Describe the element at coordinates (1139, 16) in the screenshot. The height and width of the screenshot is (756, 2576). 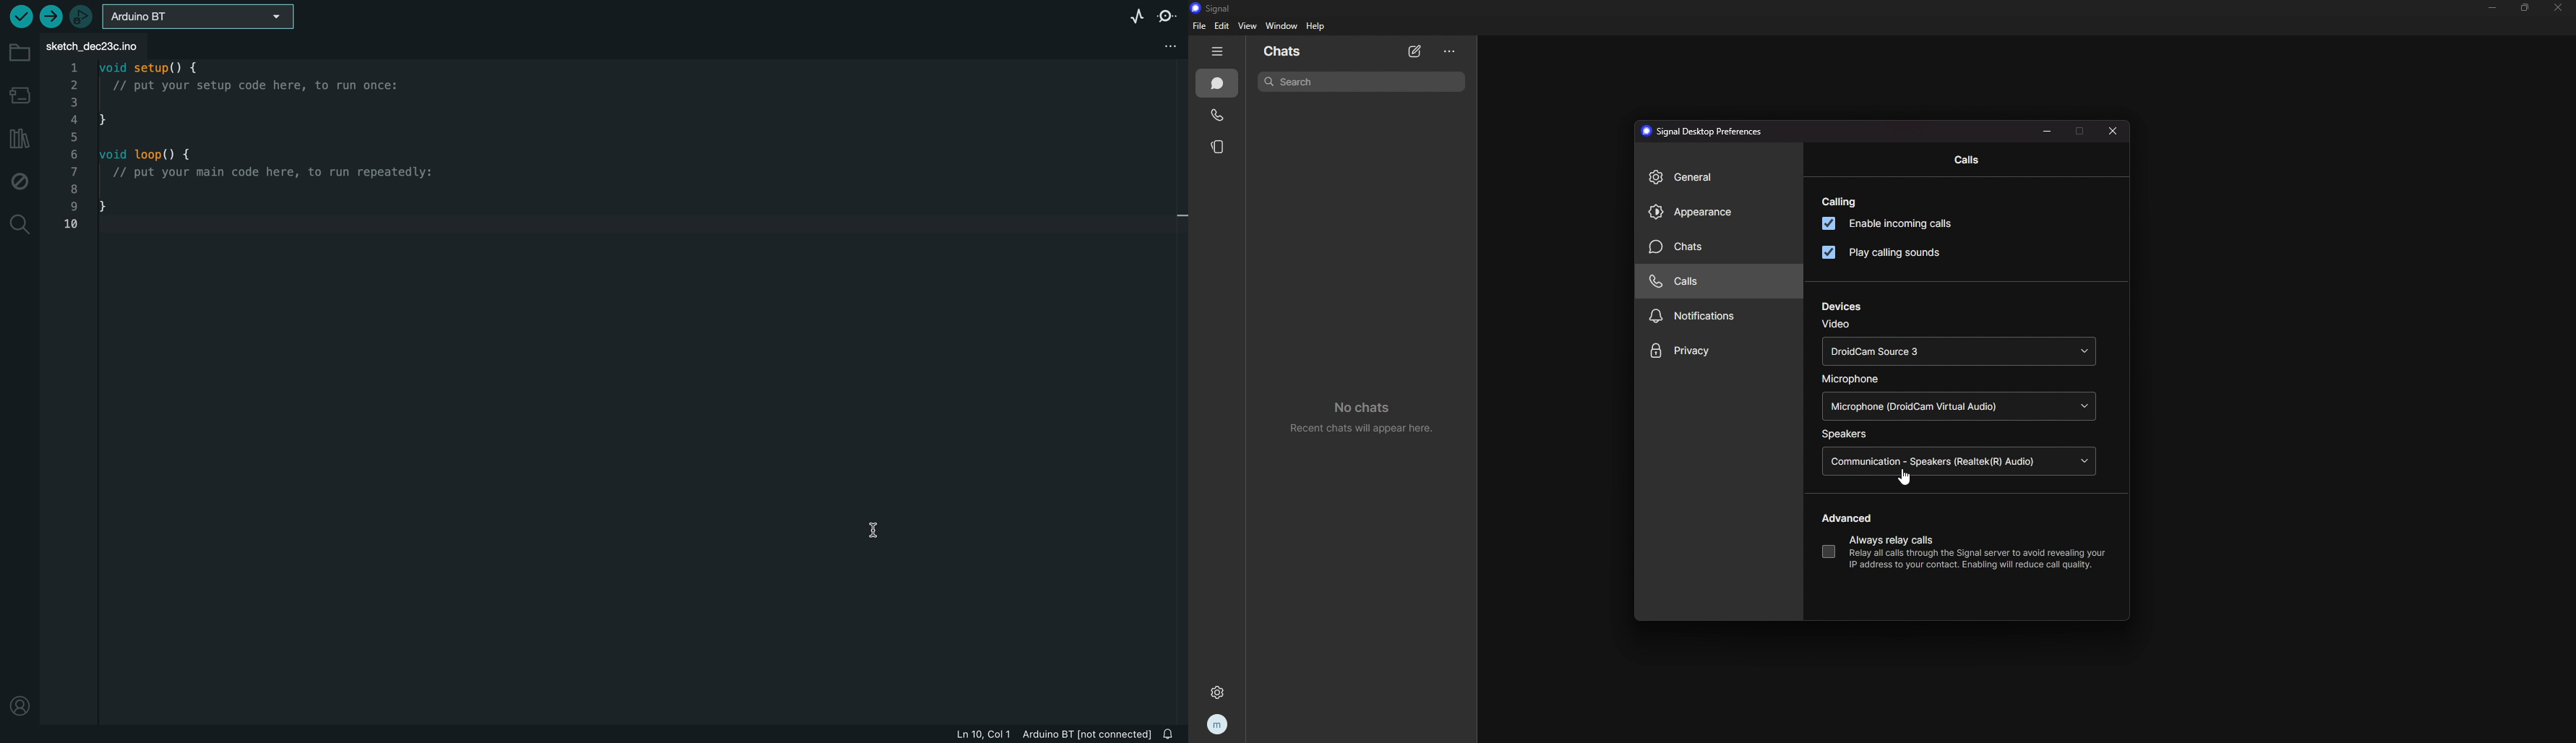
I see `serial plotter` at that location.